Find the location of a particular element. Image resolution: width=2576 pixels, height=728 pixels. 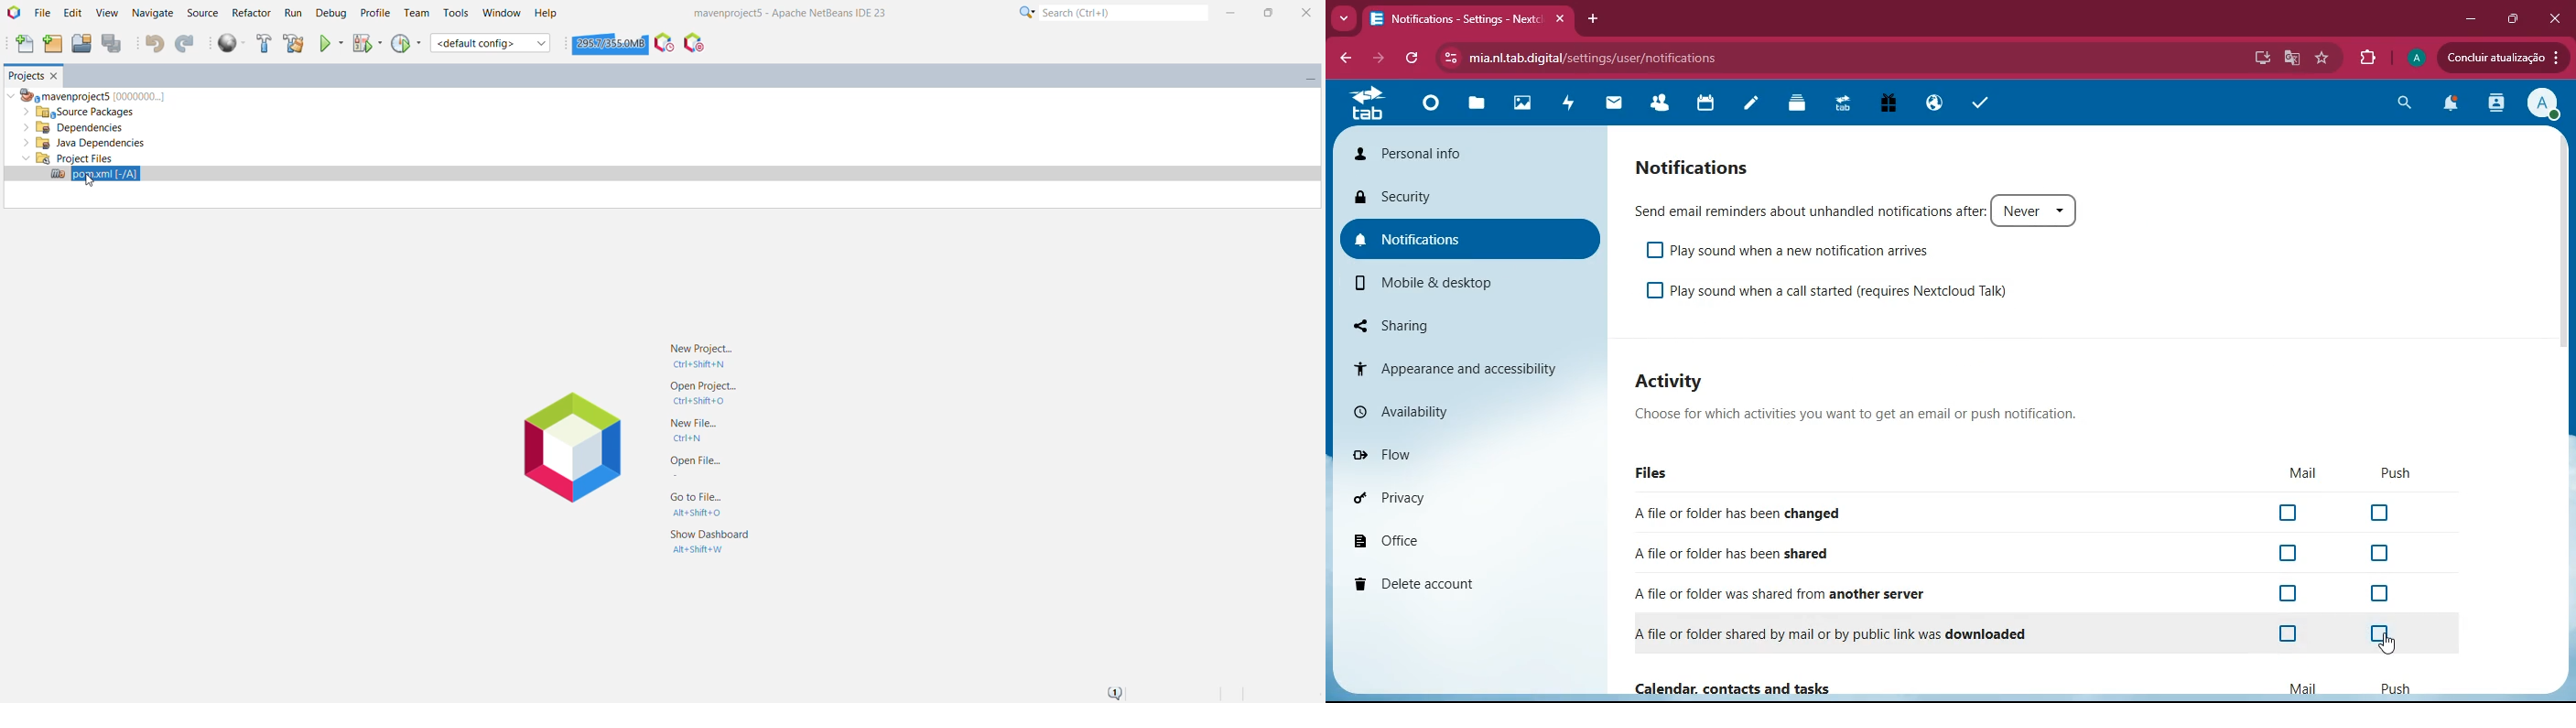

mia.nl.tab.digital/settings/user/notifications is located at coordinates (1599, 59).